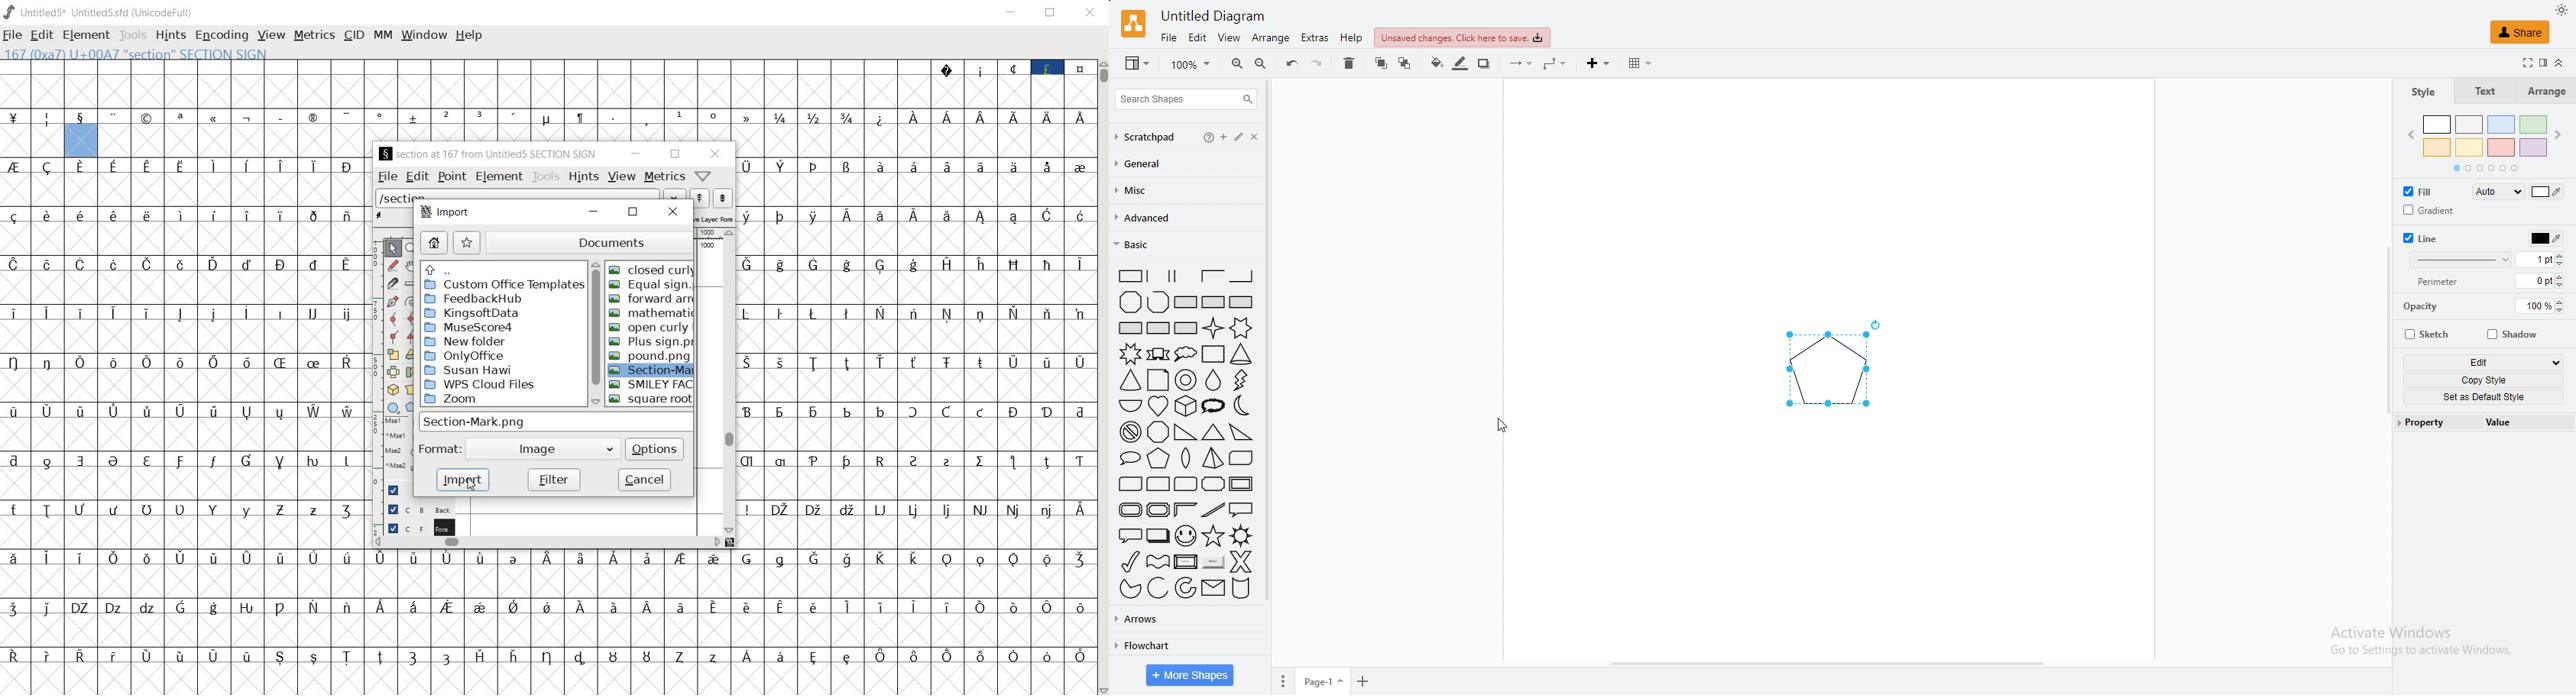 Image resolution: width=2576 pixels, height=700 pixels. Describe the element at coordinates (1126, 589) in the screenshot. I see `pie` at that location.